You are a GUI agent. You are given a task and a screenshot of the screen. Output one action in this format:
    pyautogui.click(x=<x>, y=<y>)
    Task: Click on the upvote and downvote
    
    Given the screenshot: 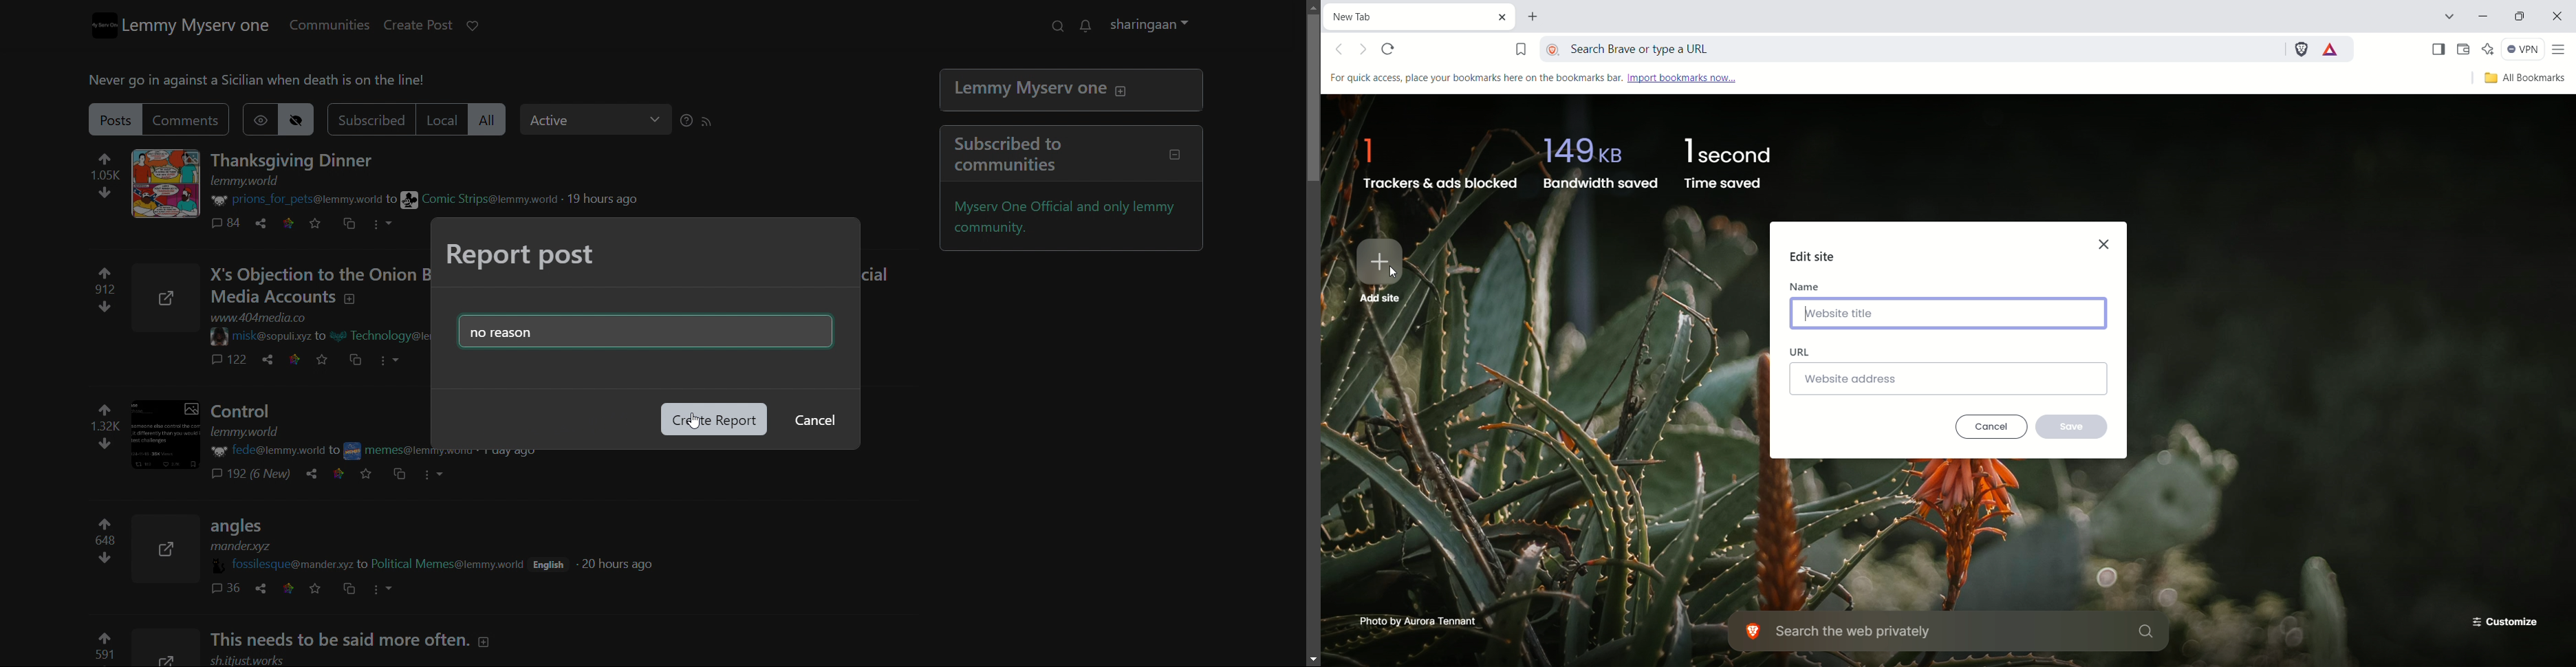 What is the action you would take?
    pyautogui.click(x=101, y=425)
    